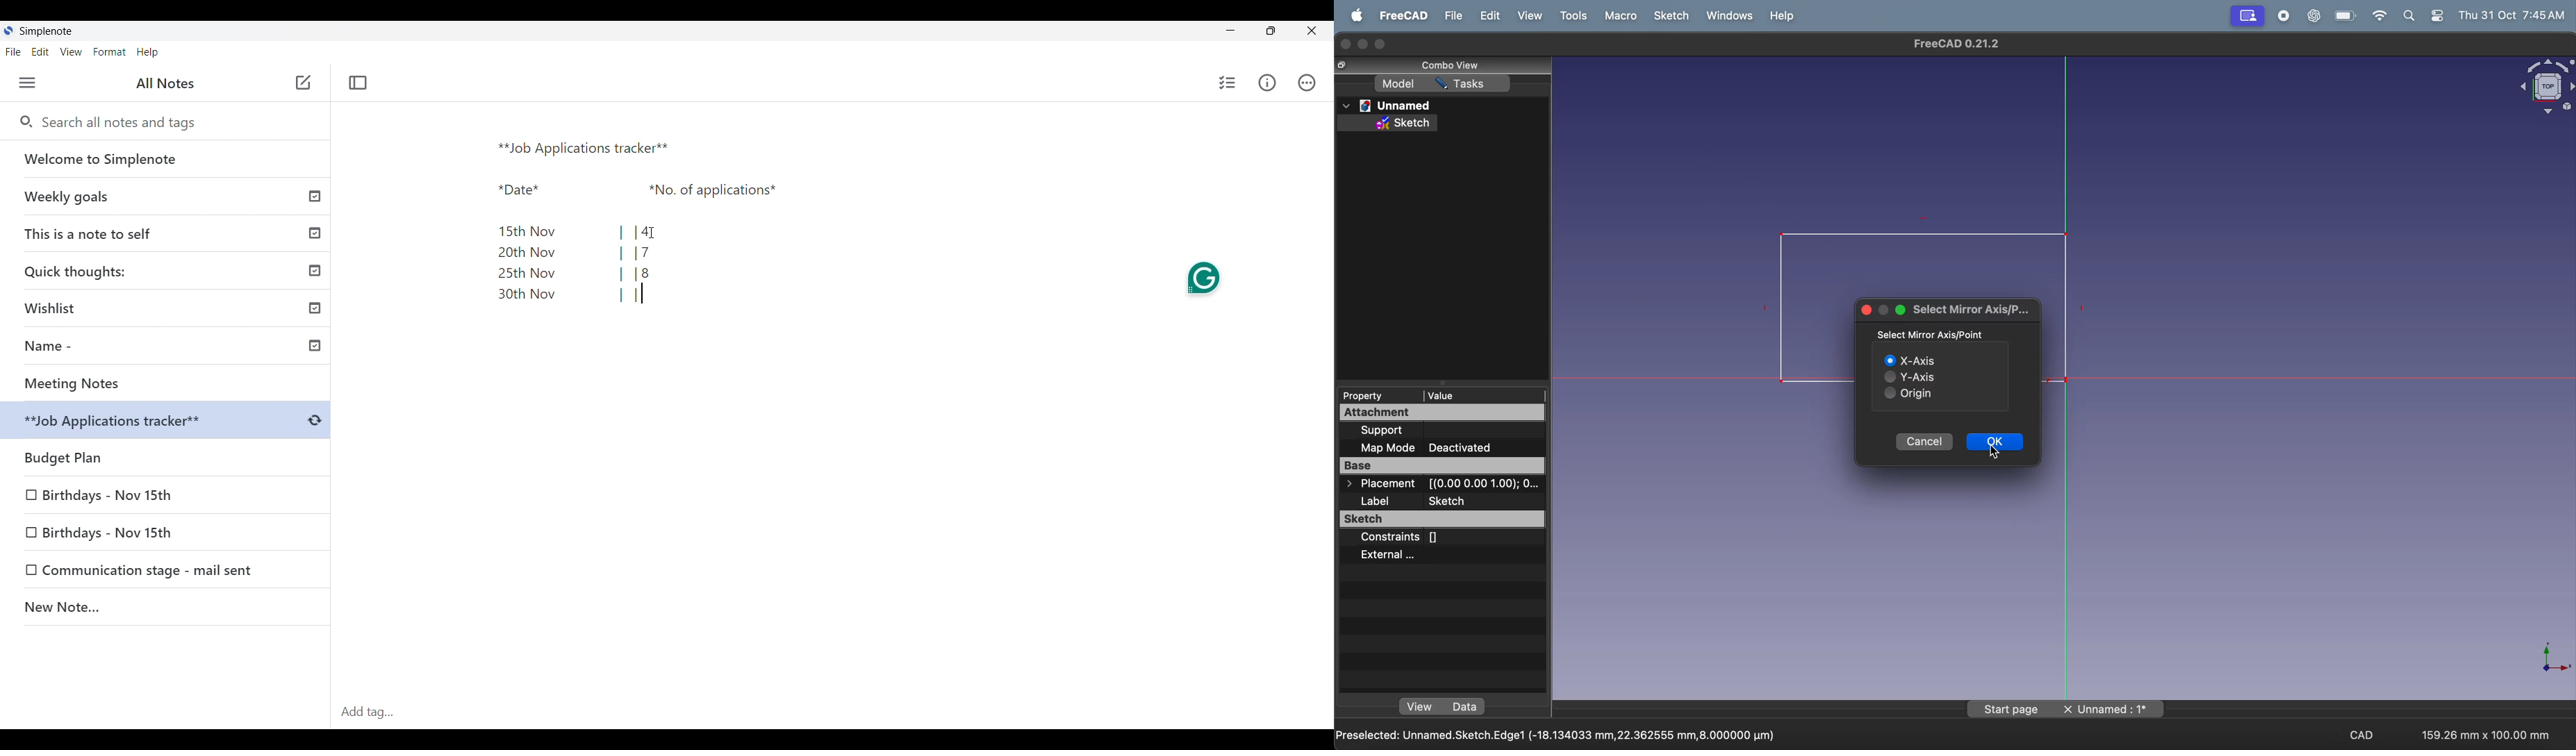 The height and width of the screenshot is (756, 2576). I want to click on cursor, so click(1347, 66).